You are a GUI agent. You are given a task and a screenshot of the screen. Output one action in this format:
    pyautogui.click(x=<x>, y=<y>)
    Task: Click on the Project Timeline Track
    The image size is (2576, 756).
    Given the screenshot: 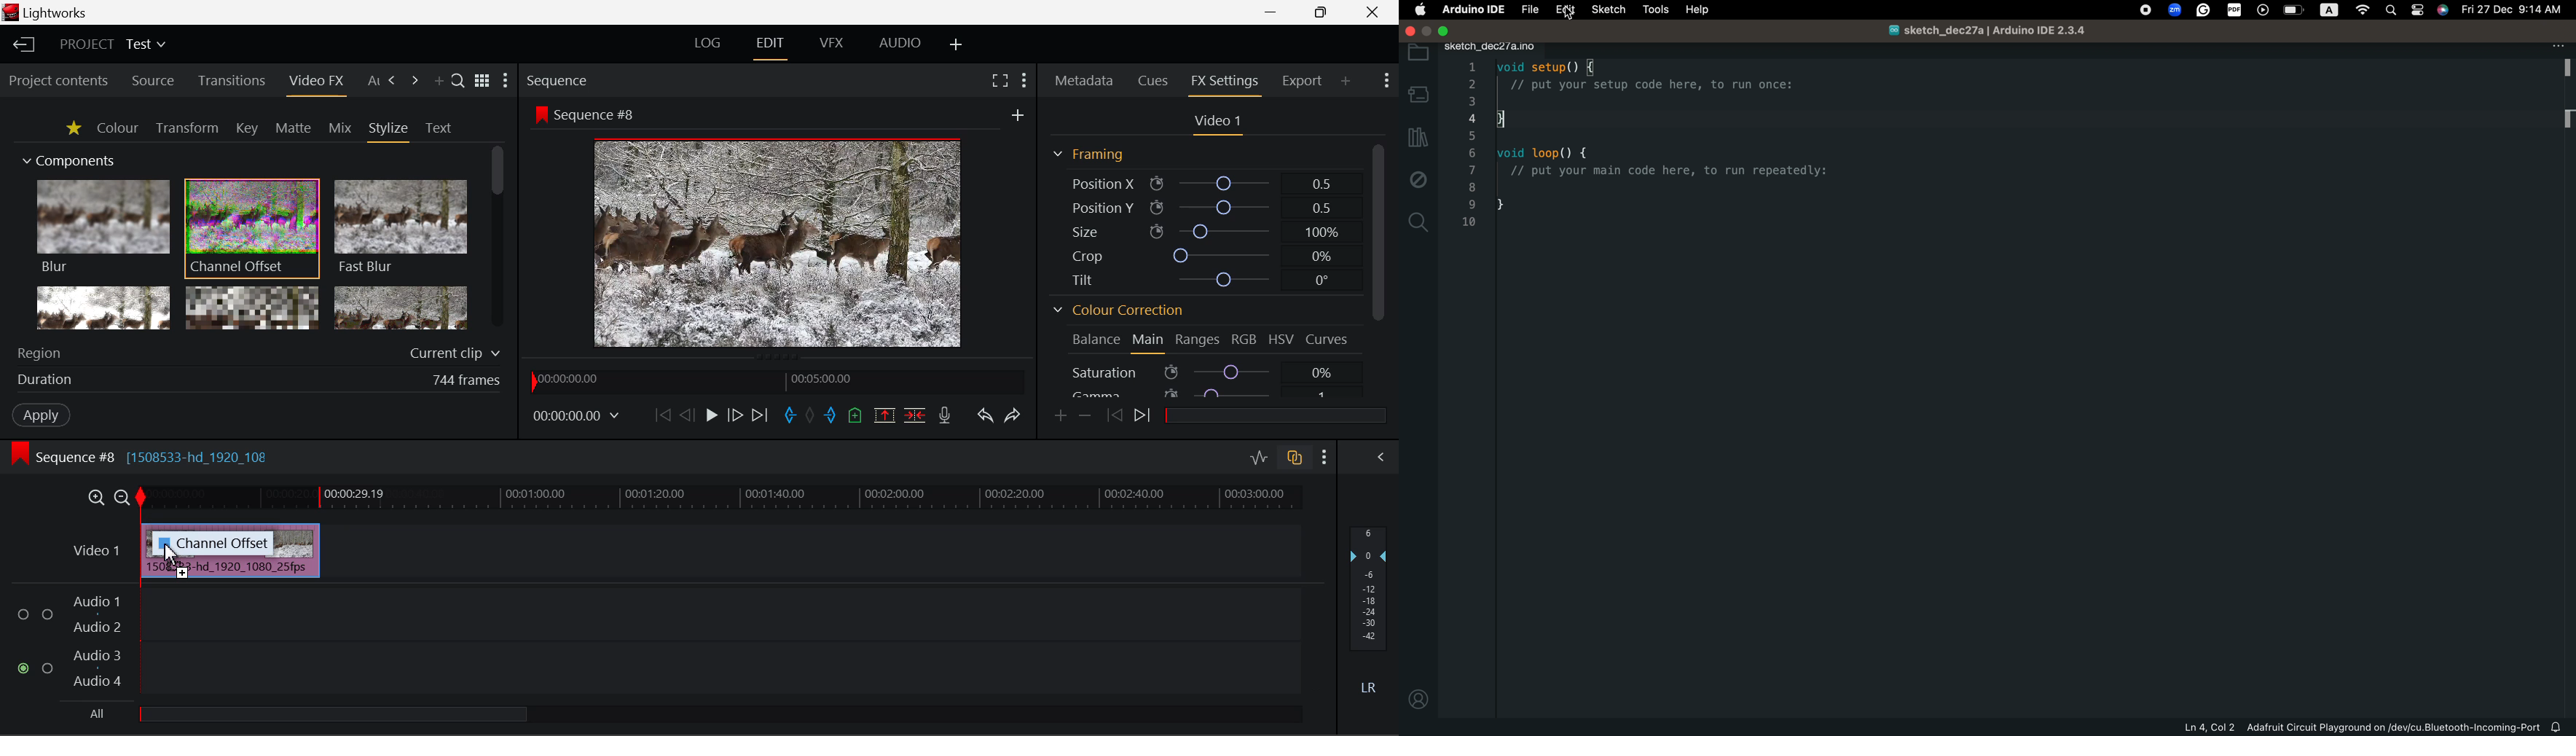 What is the action you would take?
    pyautogui.click(x=722, y=500)
    